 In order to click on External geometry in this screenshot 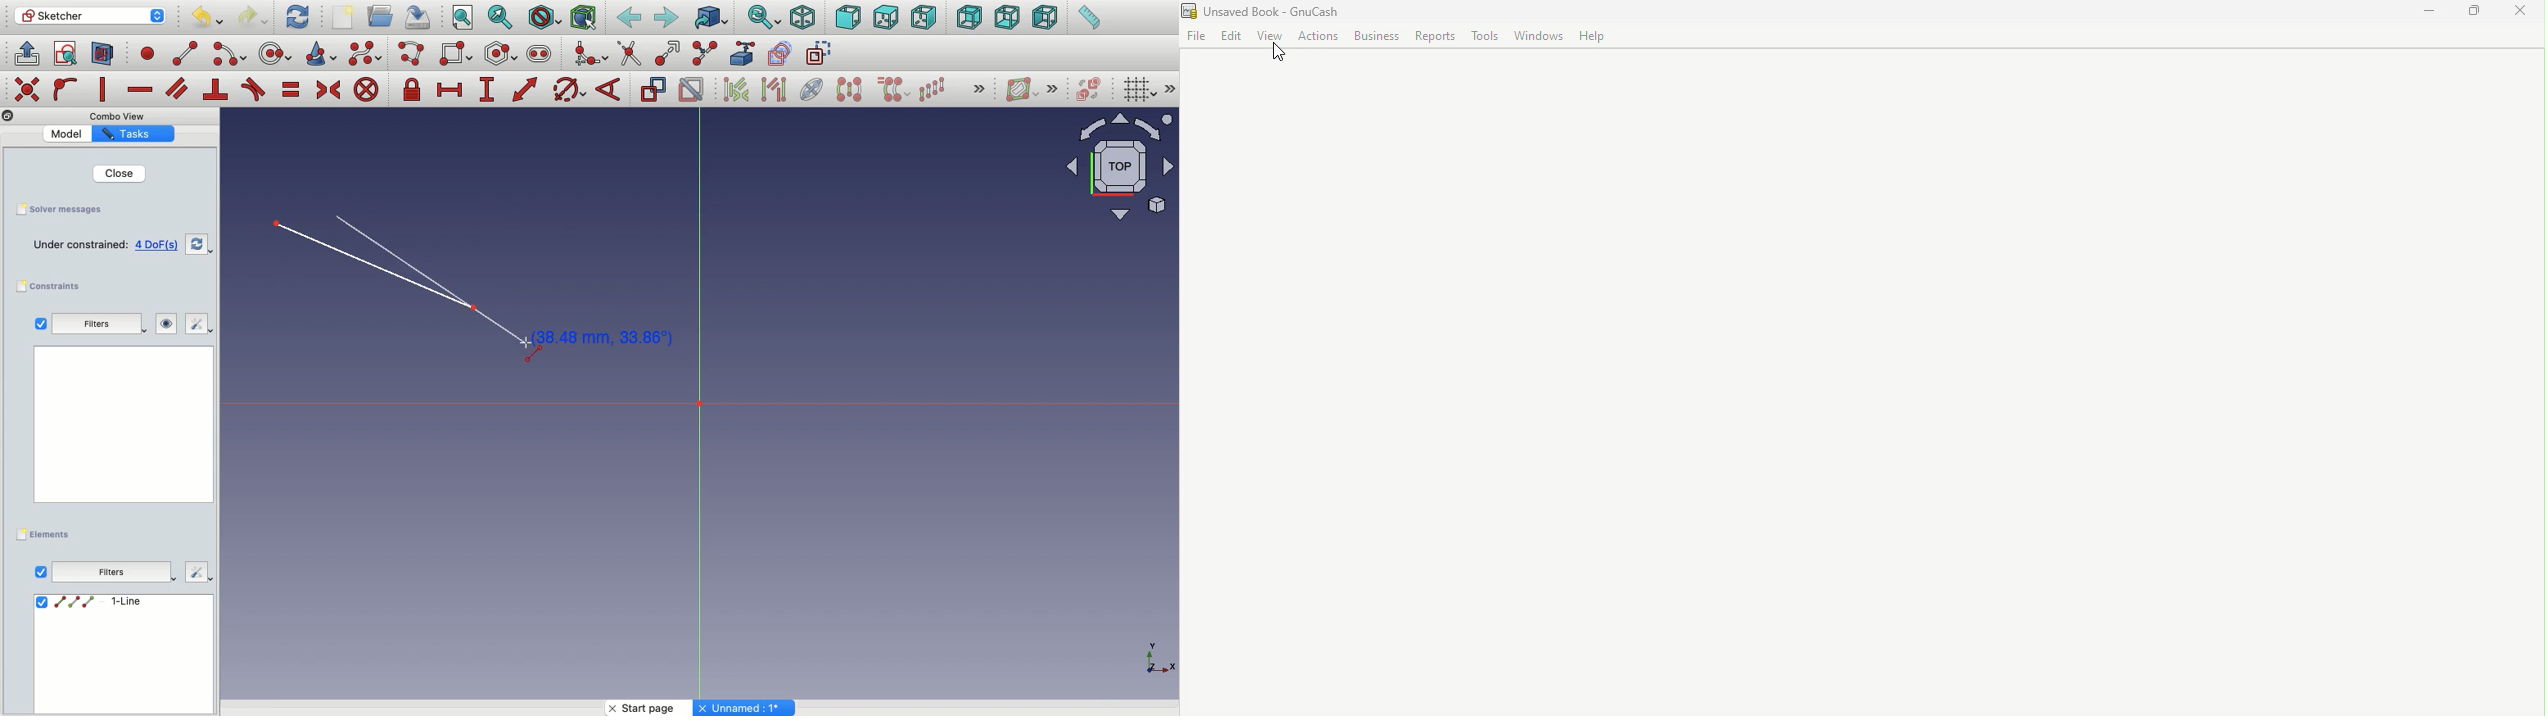, I will do `click(741, 52)`.